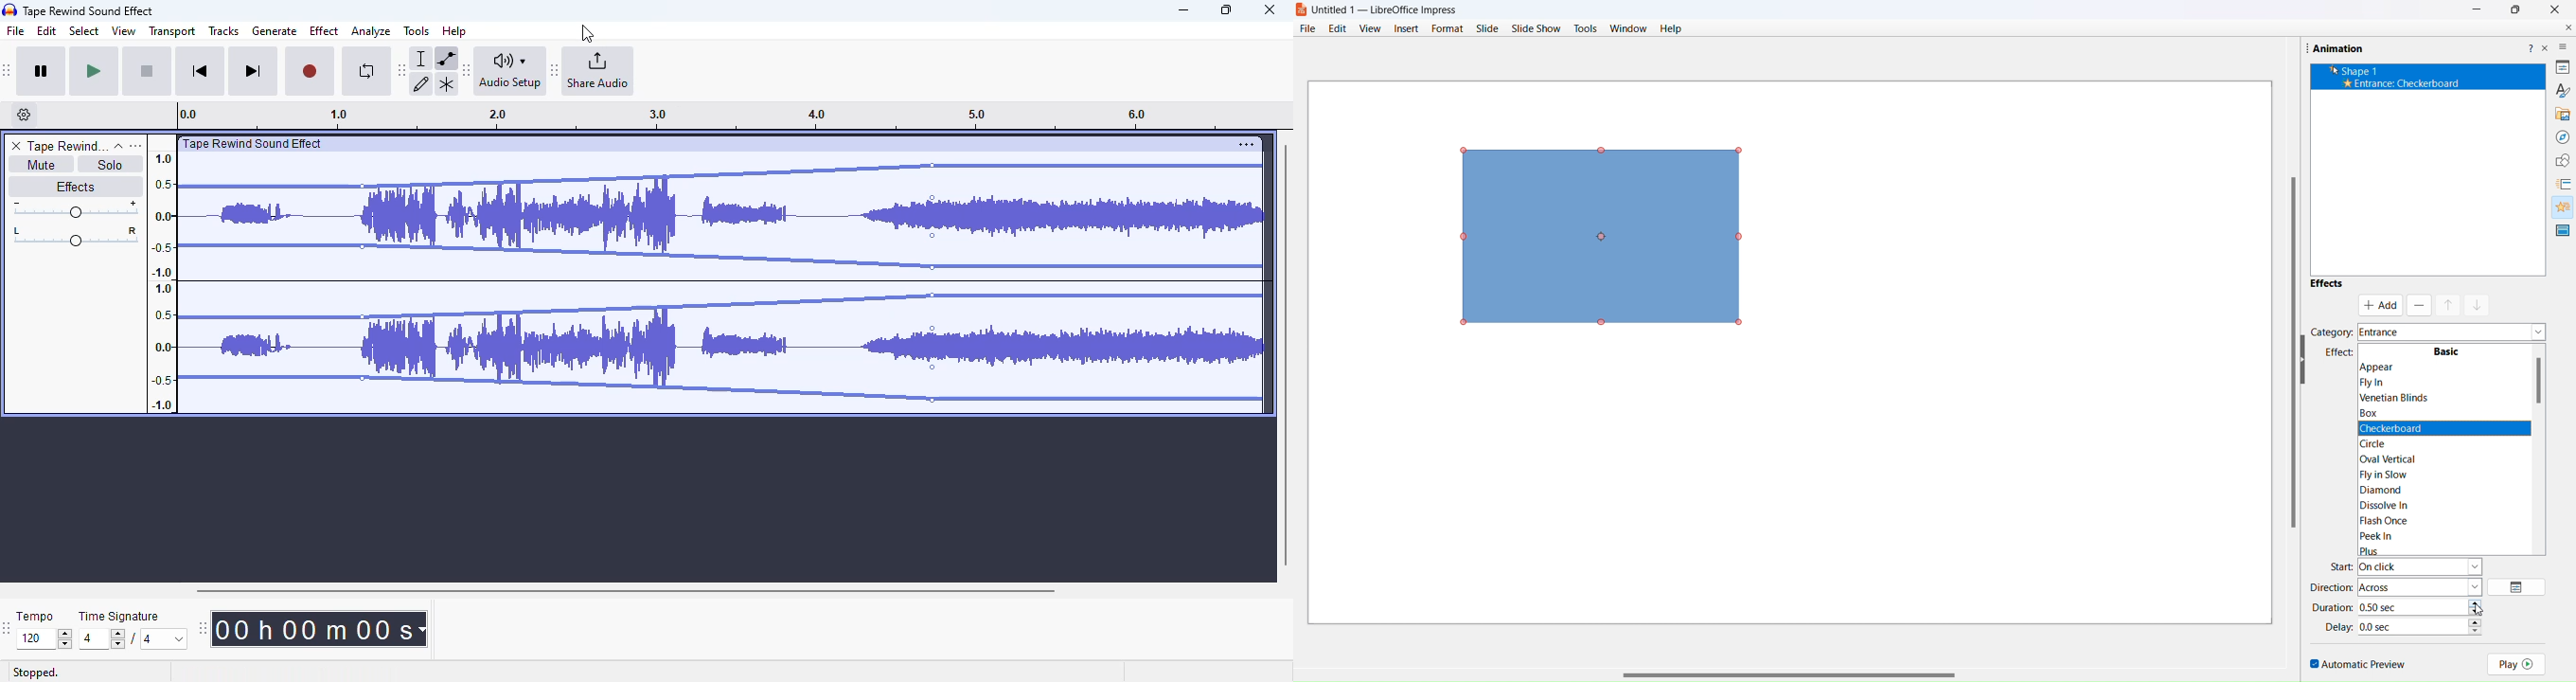 The image size is (2576, 700). What do you see at coordinates (147, 72) in the screenshot?
I see `stop` at bounding box center [147, 72].